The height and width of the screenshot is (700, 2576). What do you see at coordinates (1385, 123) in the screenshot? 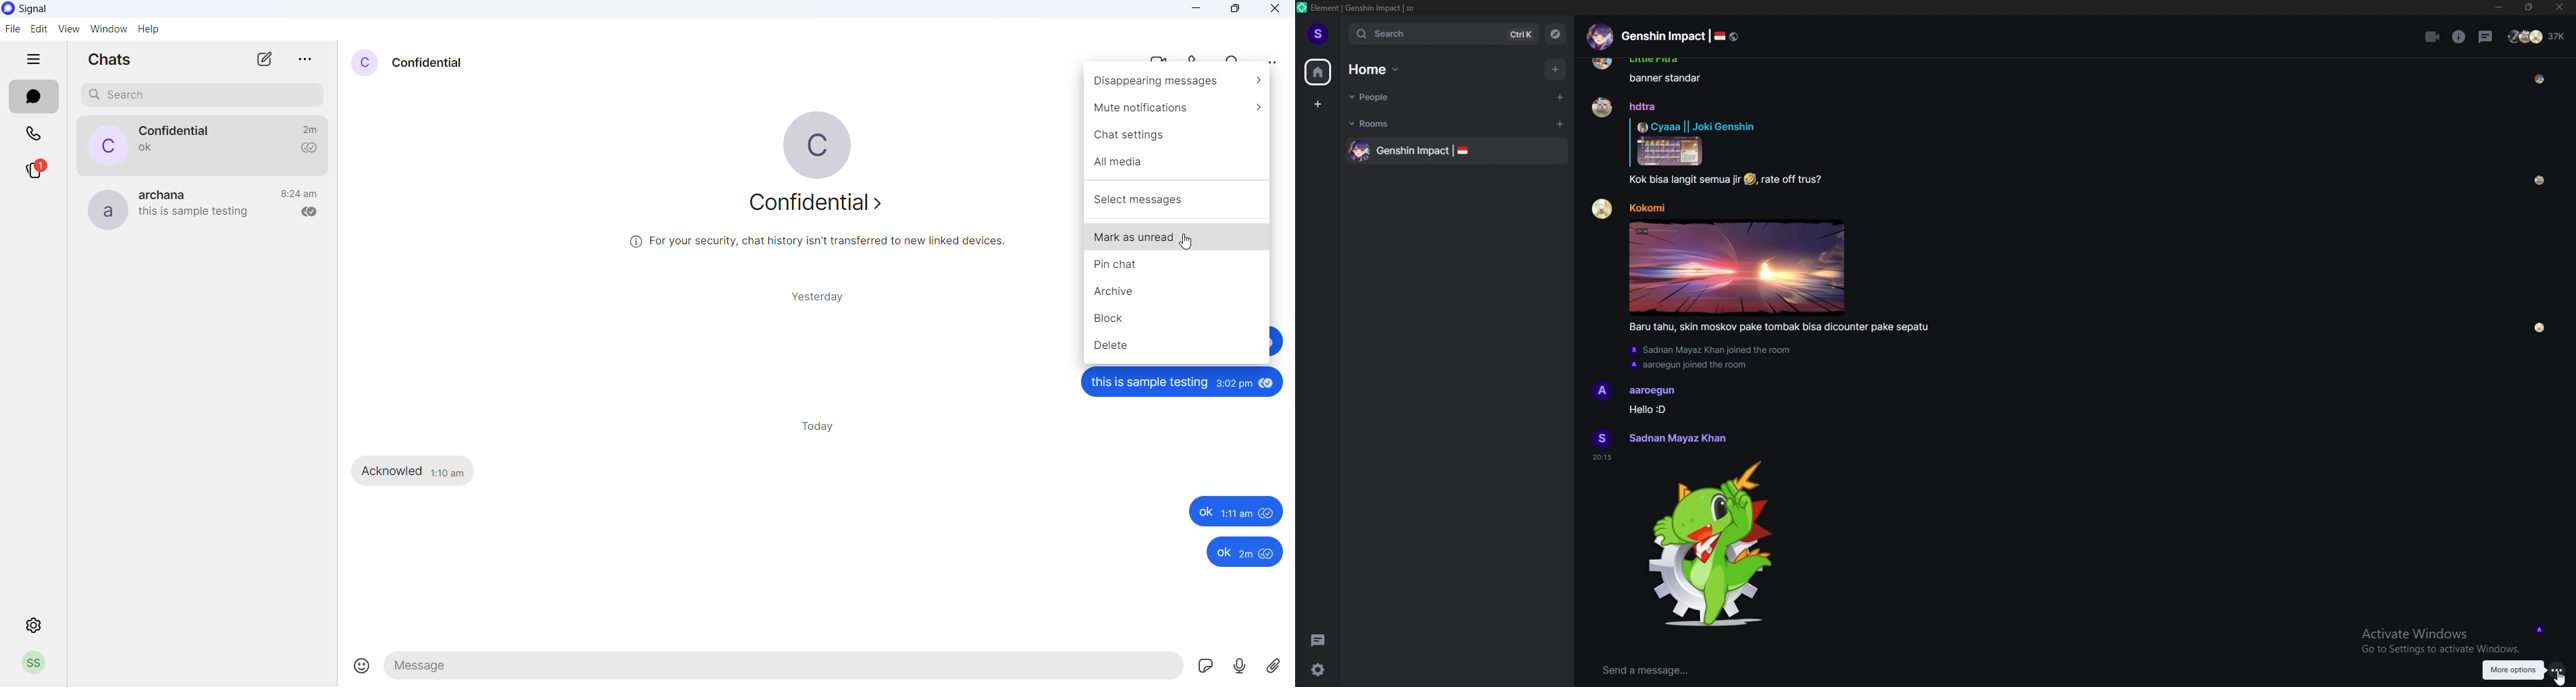
I see `rooms` at bounding box center [1385, 123].